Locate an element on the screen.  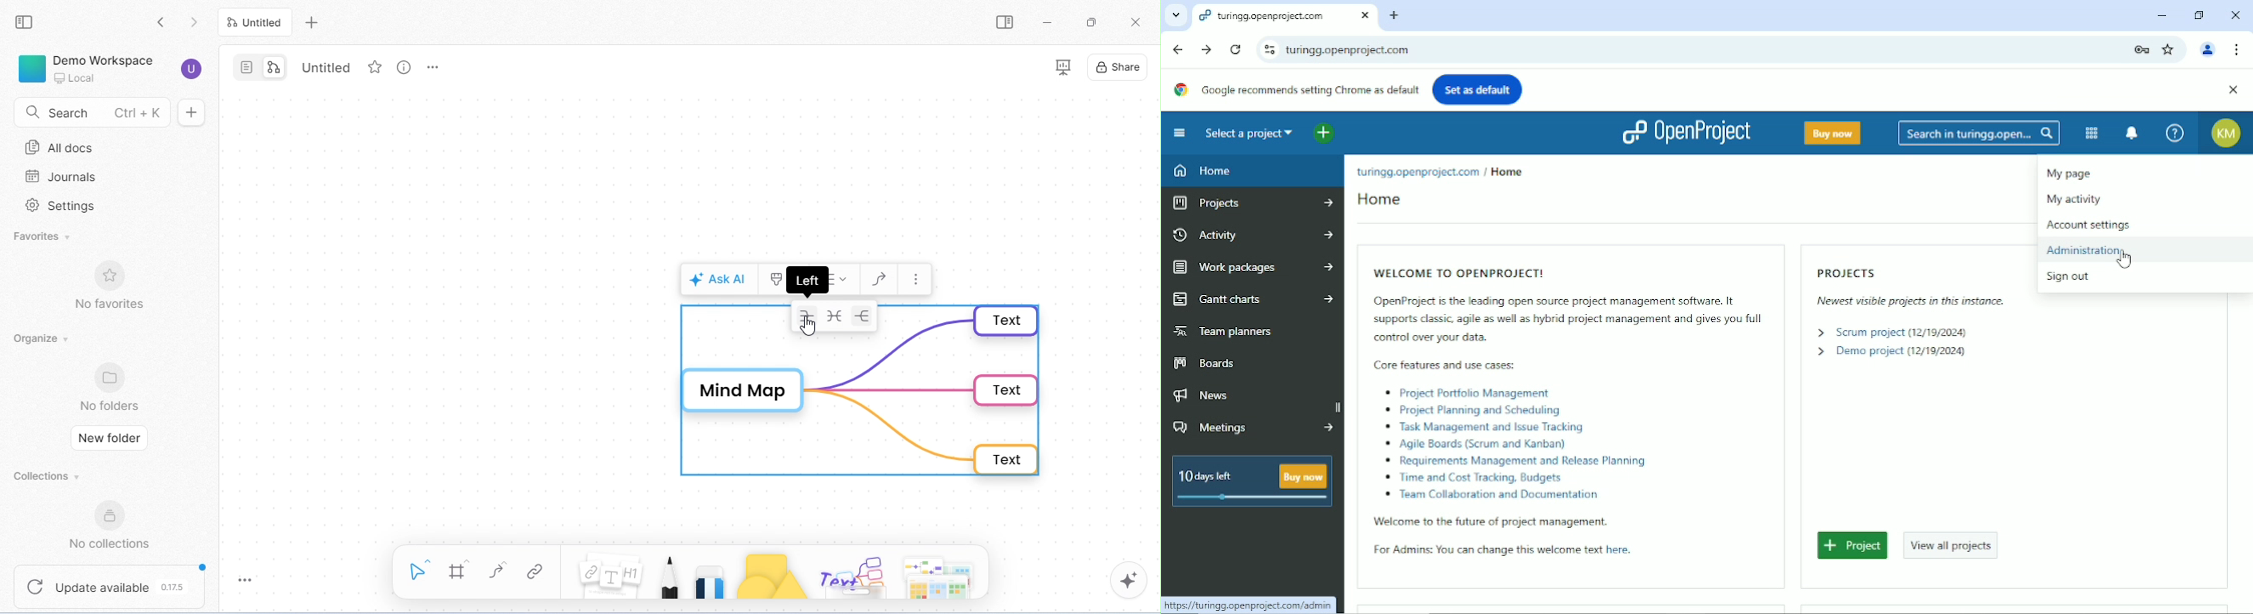
View site information is located at coordinates (1266, 49).